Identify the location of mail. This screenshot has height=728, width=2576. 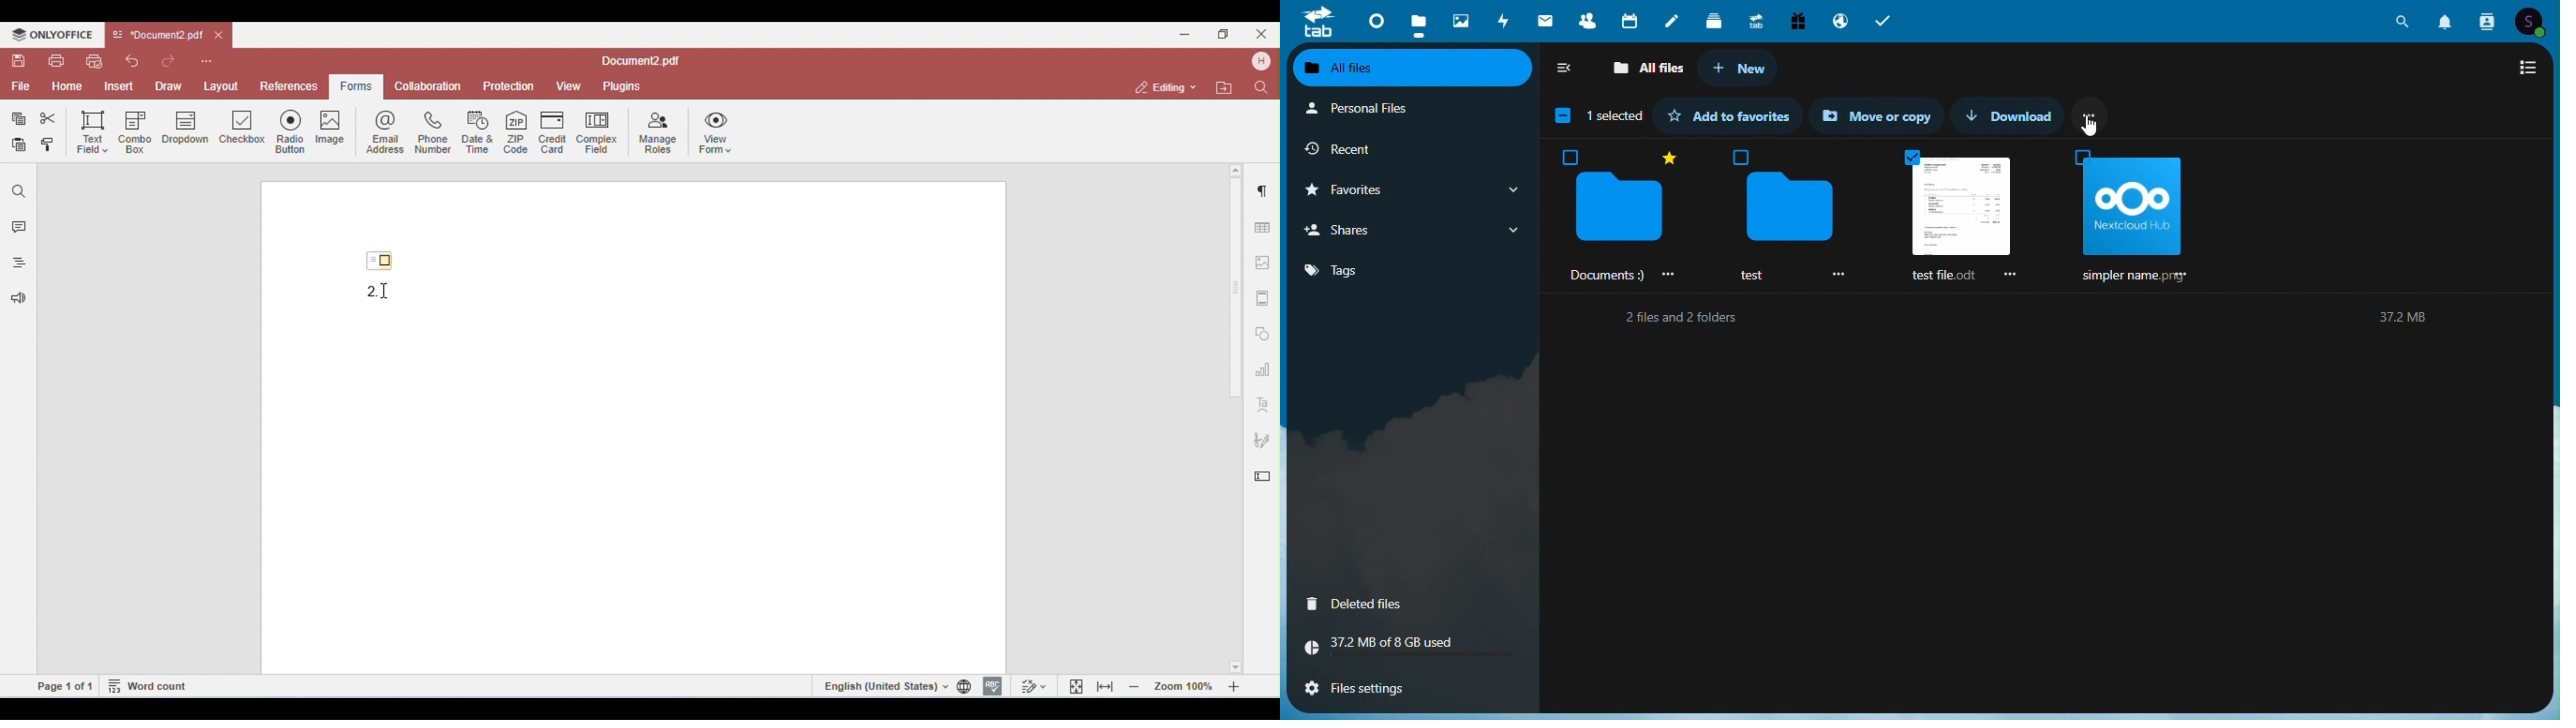
(1547, 19).